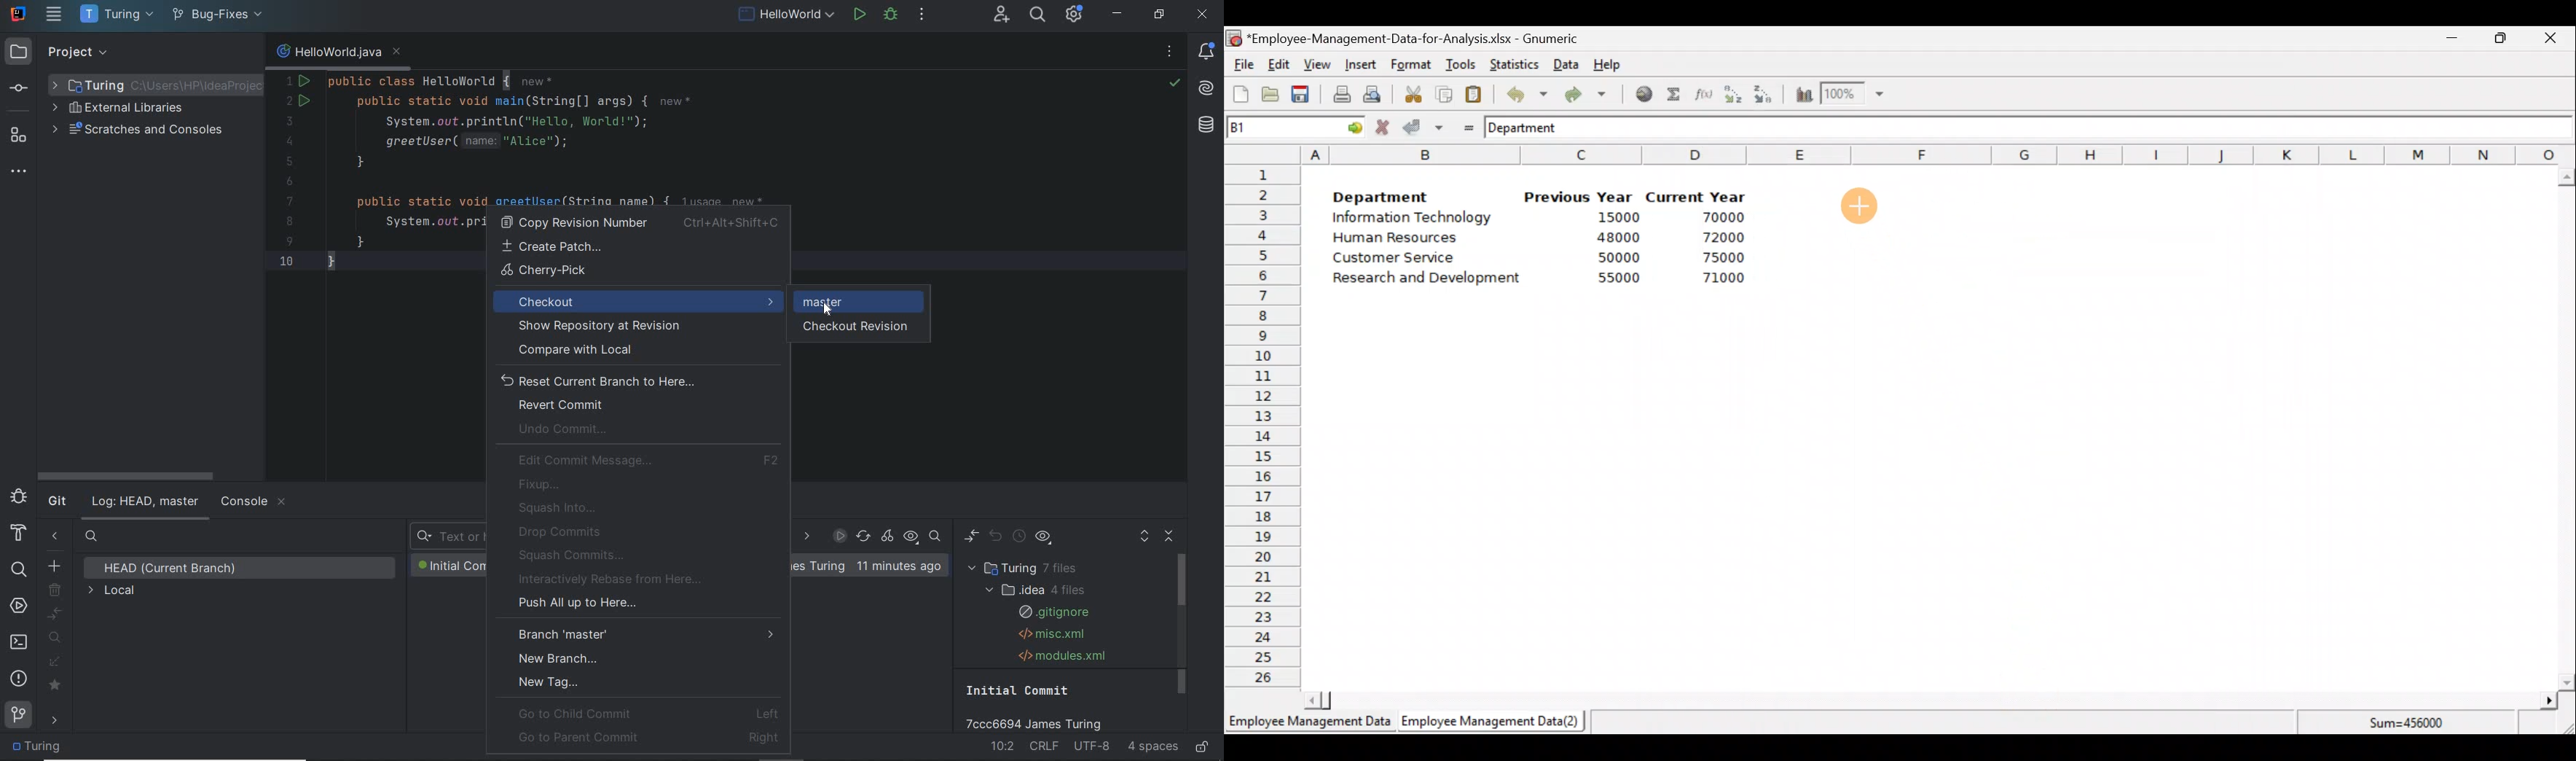 This screenshot has height=784, width=2576. I want to click on restore down, so click(1160, 15).